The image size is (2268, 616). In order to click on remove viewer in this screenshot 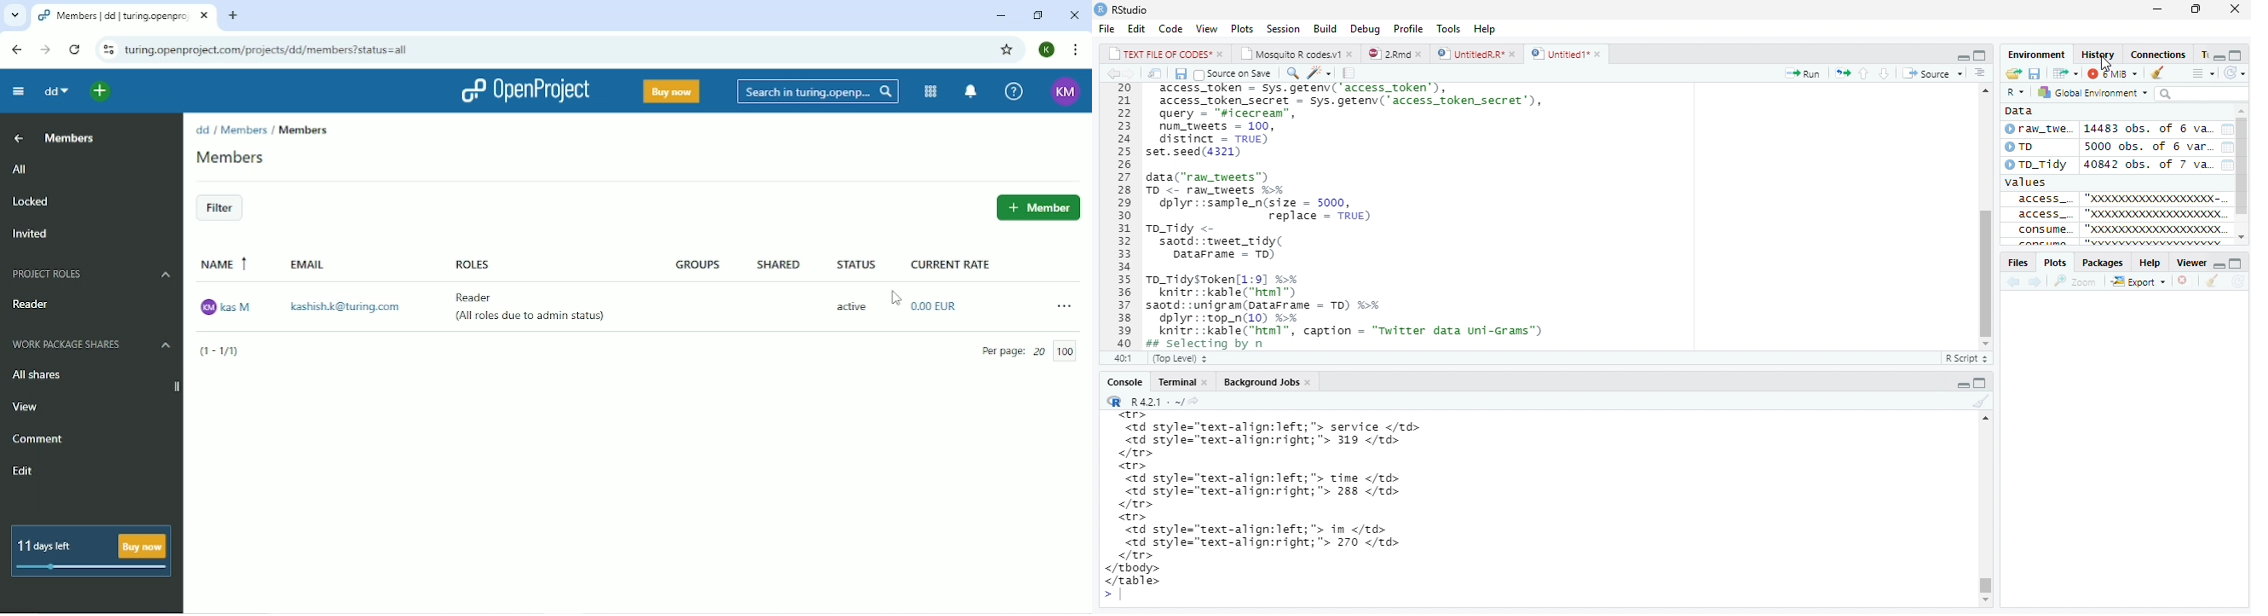, I will do `click(2188, 281)`.